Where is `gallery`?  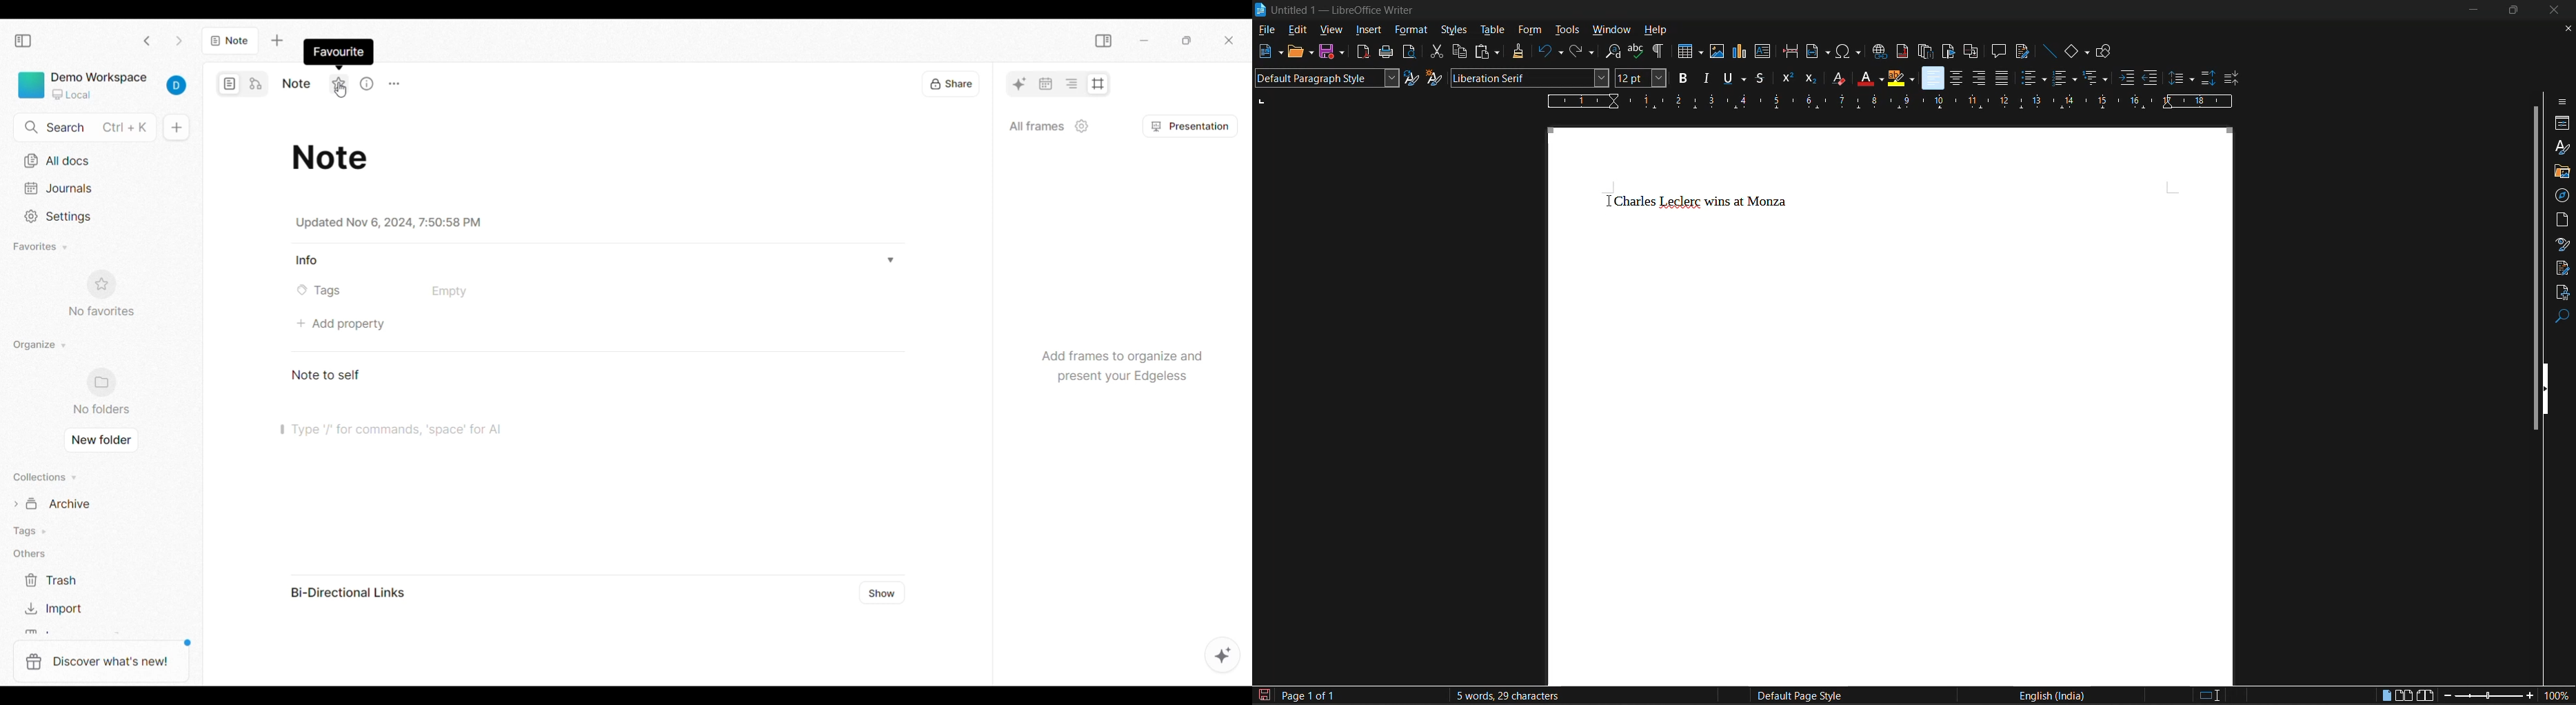 gallery is located at coordinates (2561, 172).